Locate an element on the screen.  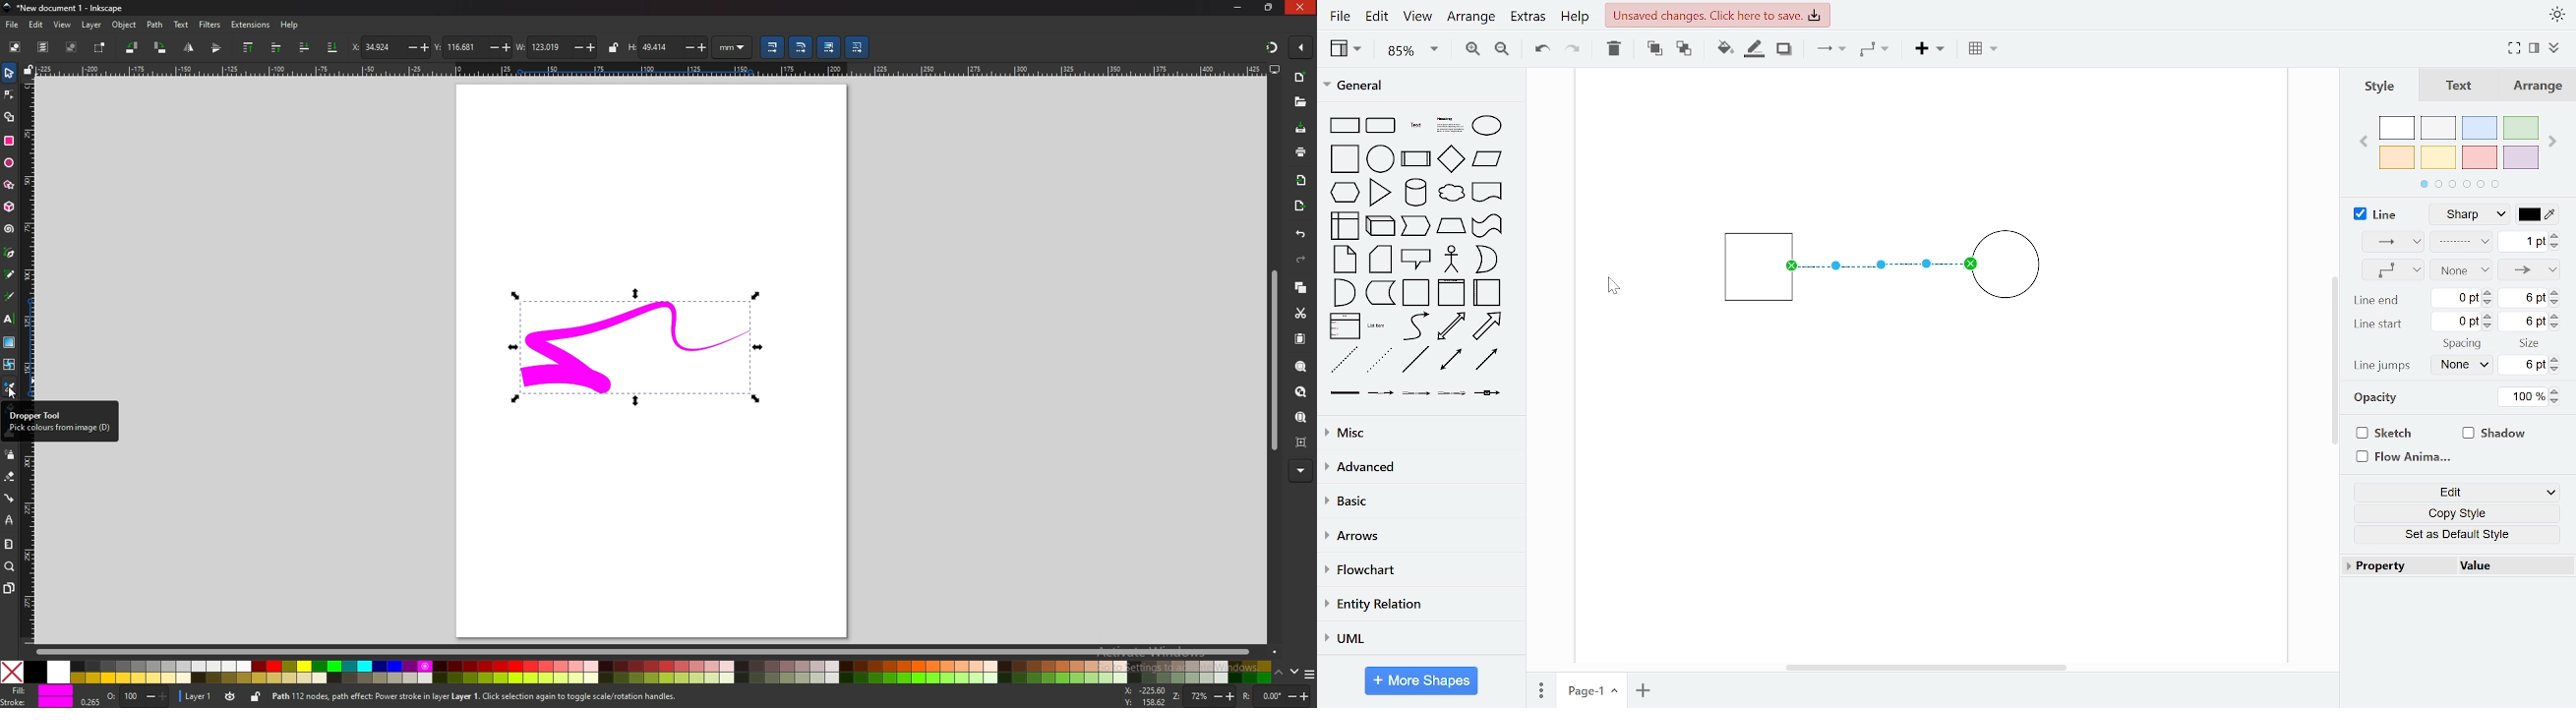
connector with 3 labels is located at coordinates (1454, 394).